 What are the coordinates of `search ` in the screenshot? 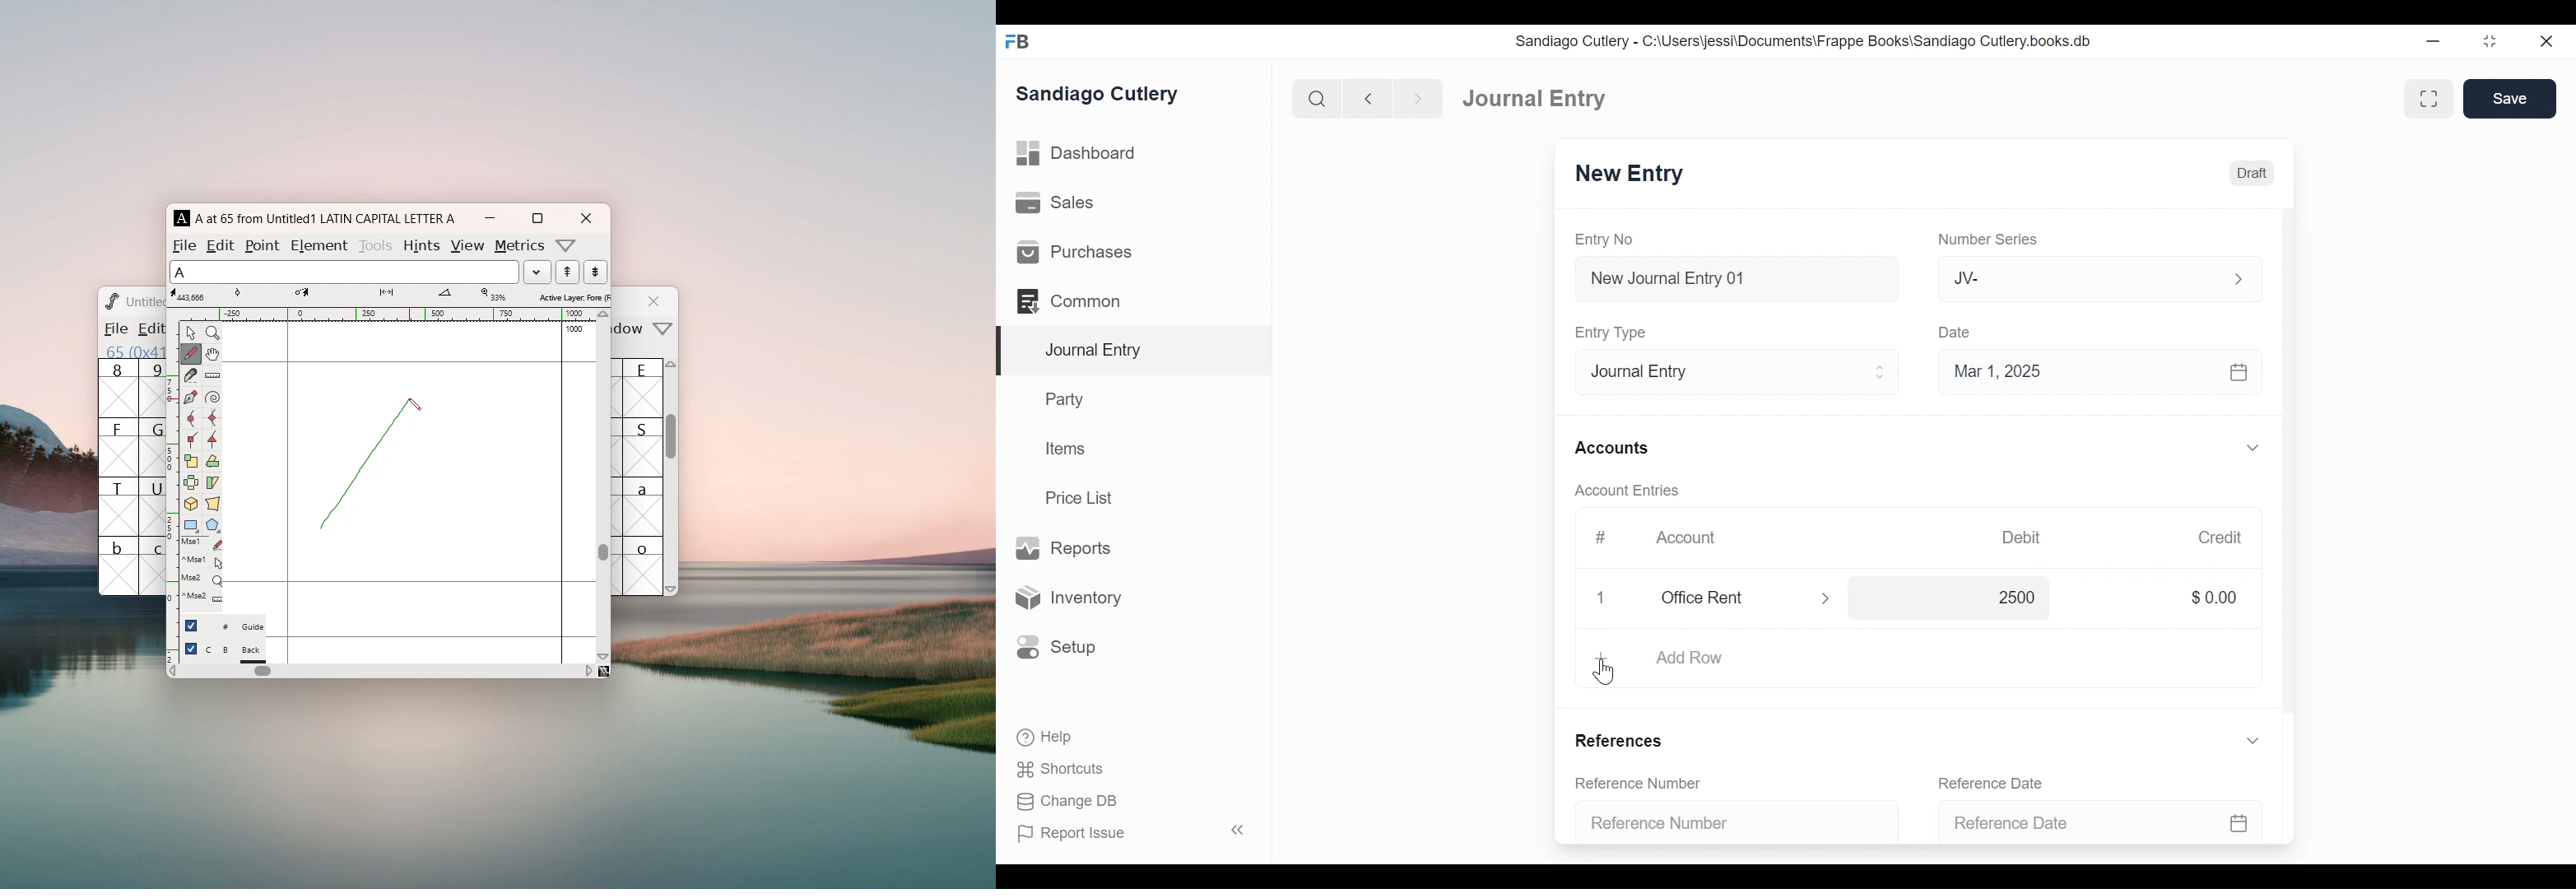 It's located at (1314, 95).